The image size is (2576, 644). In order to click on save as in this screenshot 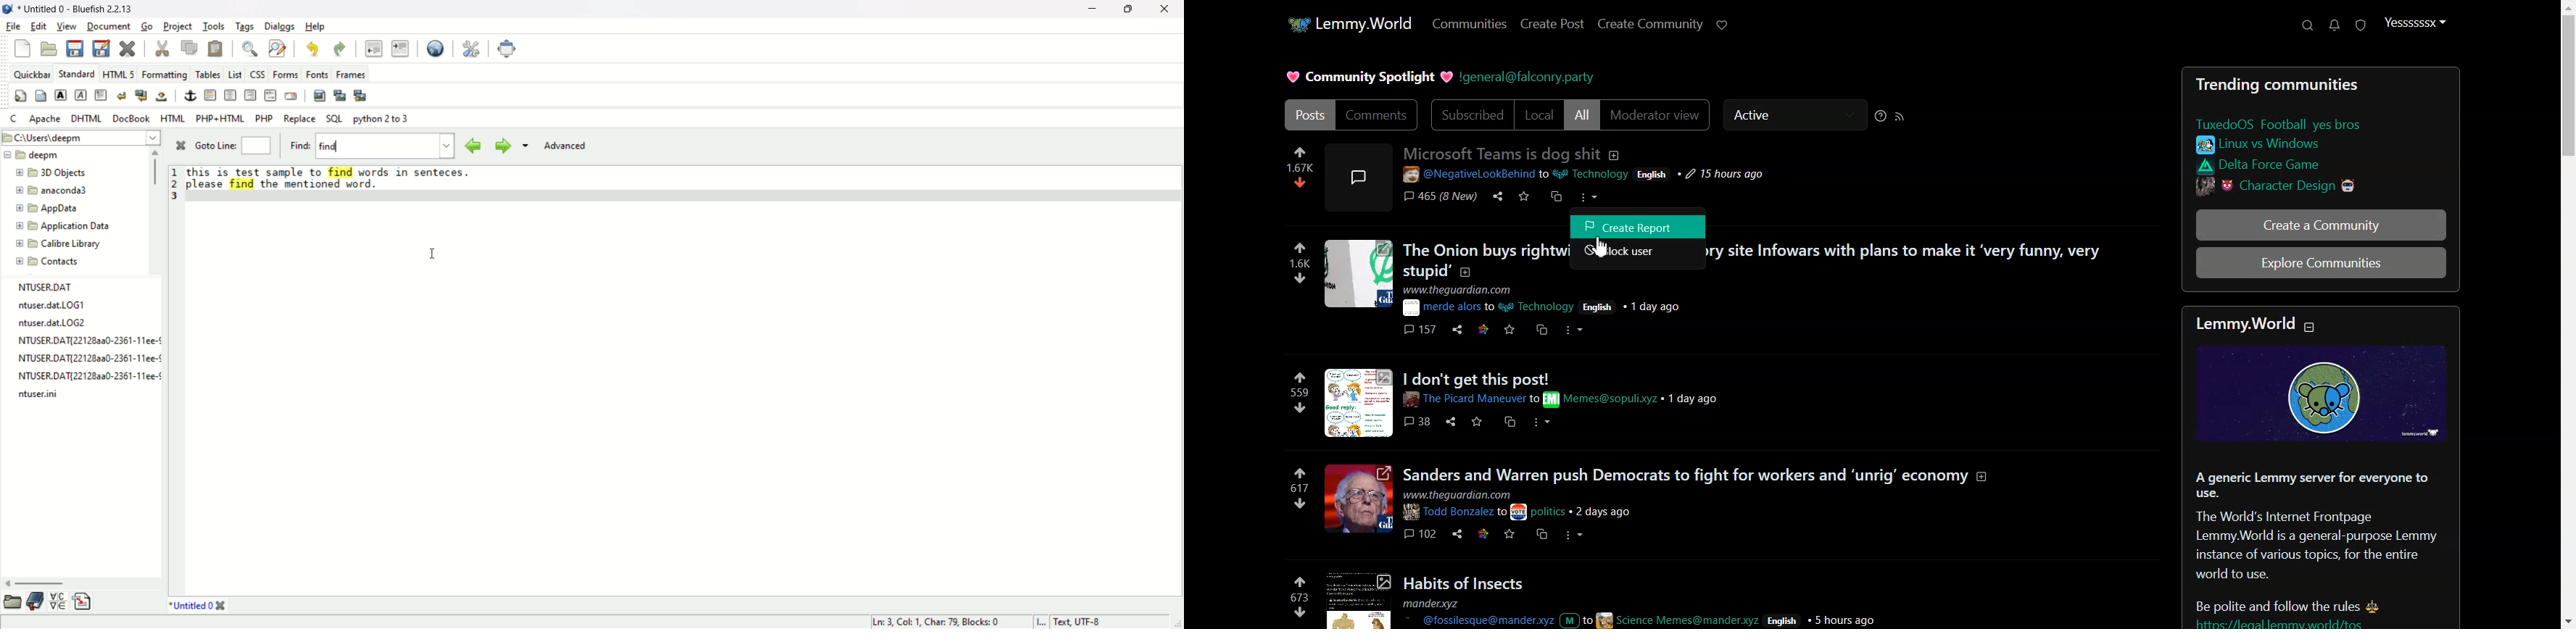, I will do `click(102, 49)`.